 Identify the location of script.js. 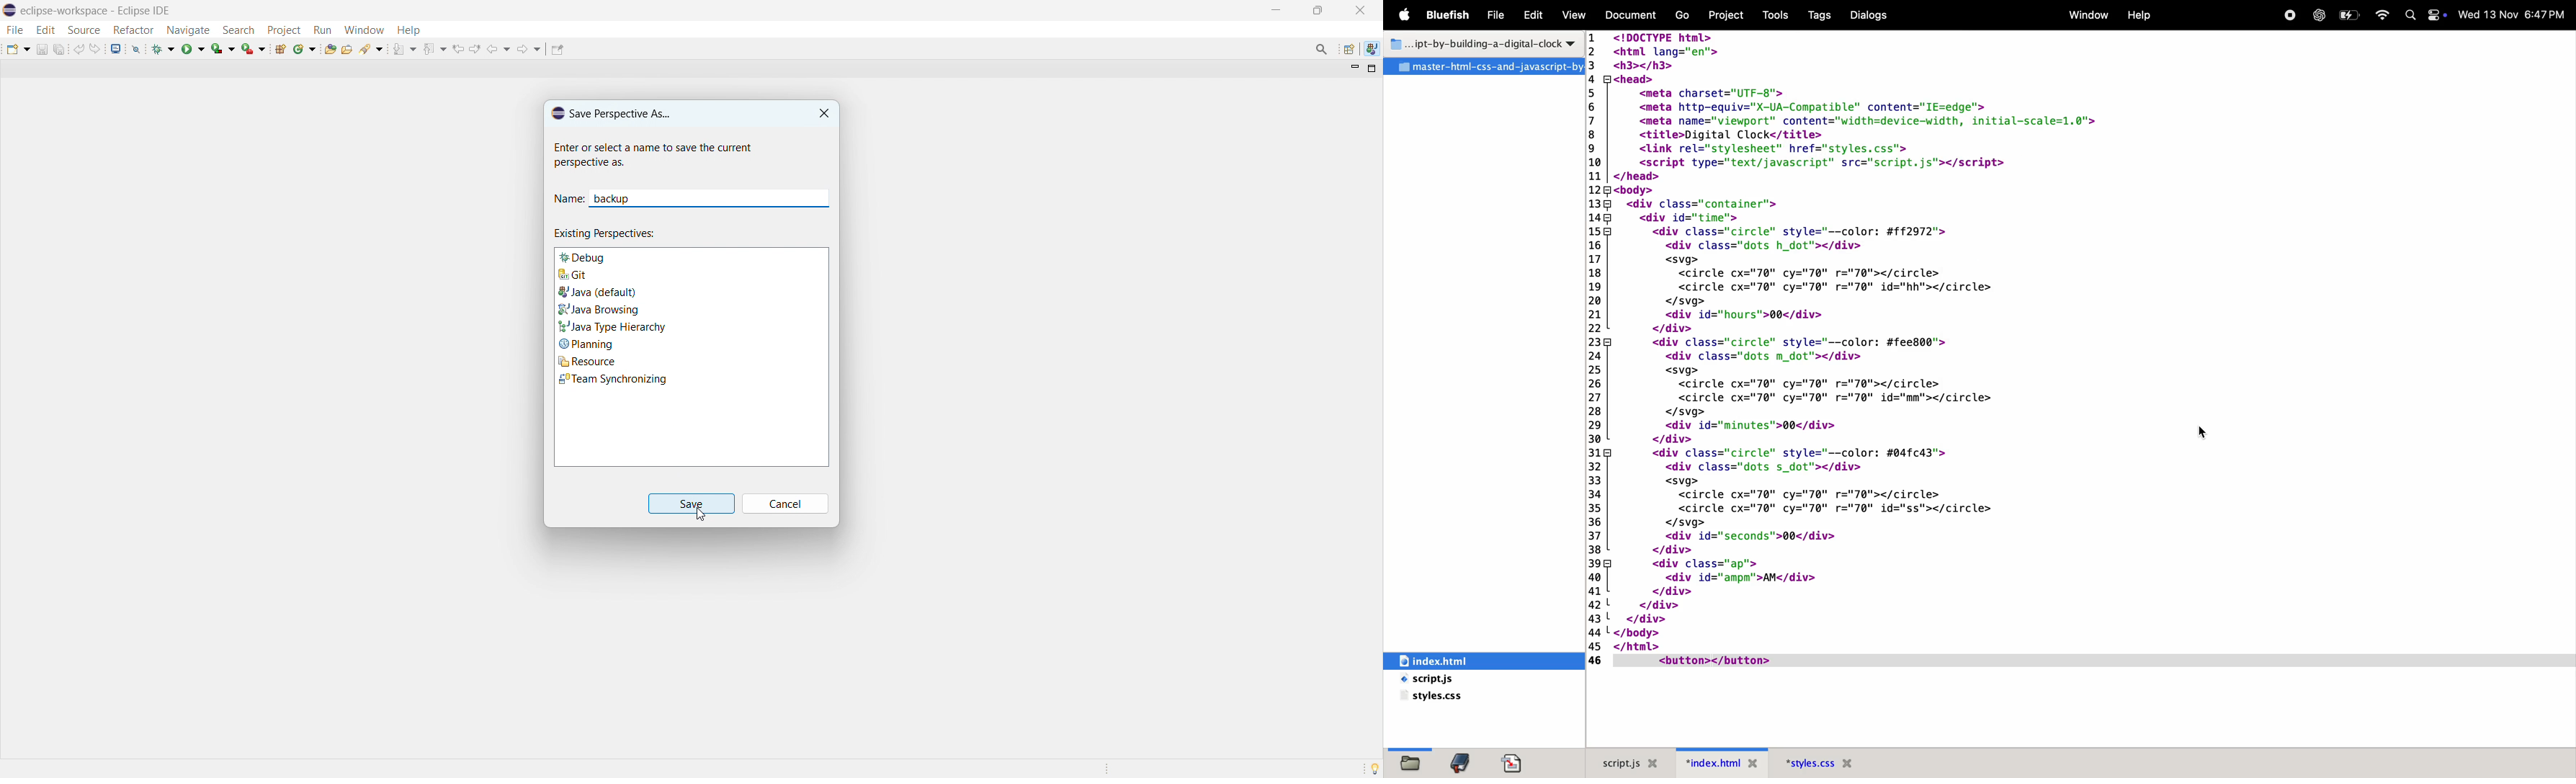
(1617, 762).